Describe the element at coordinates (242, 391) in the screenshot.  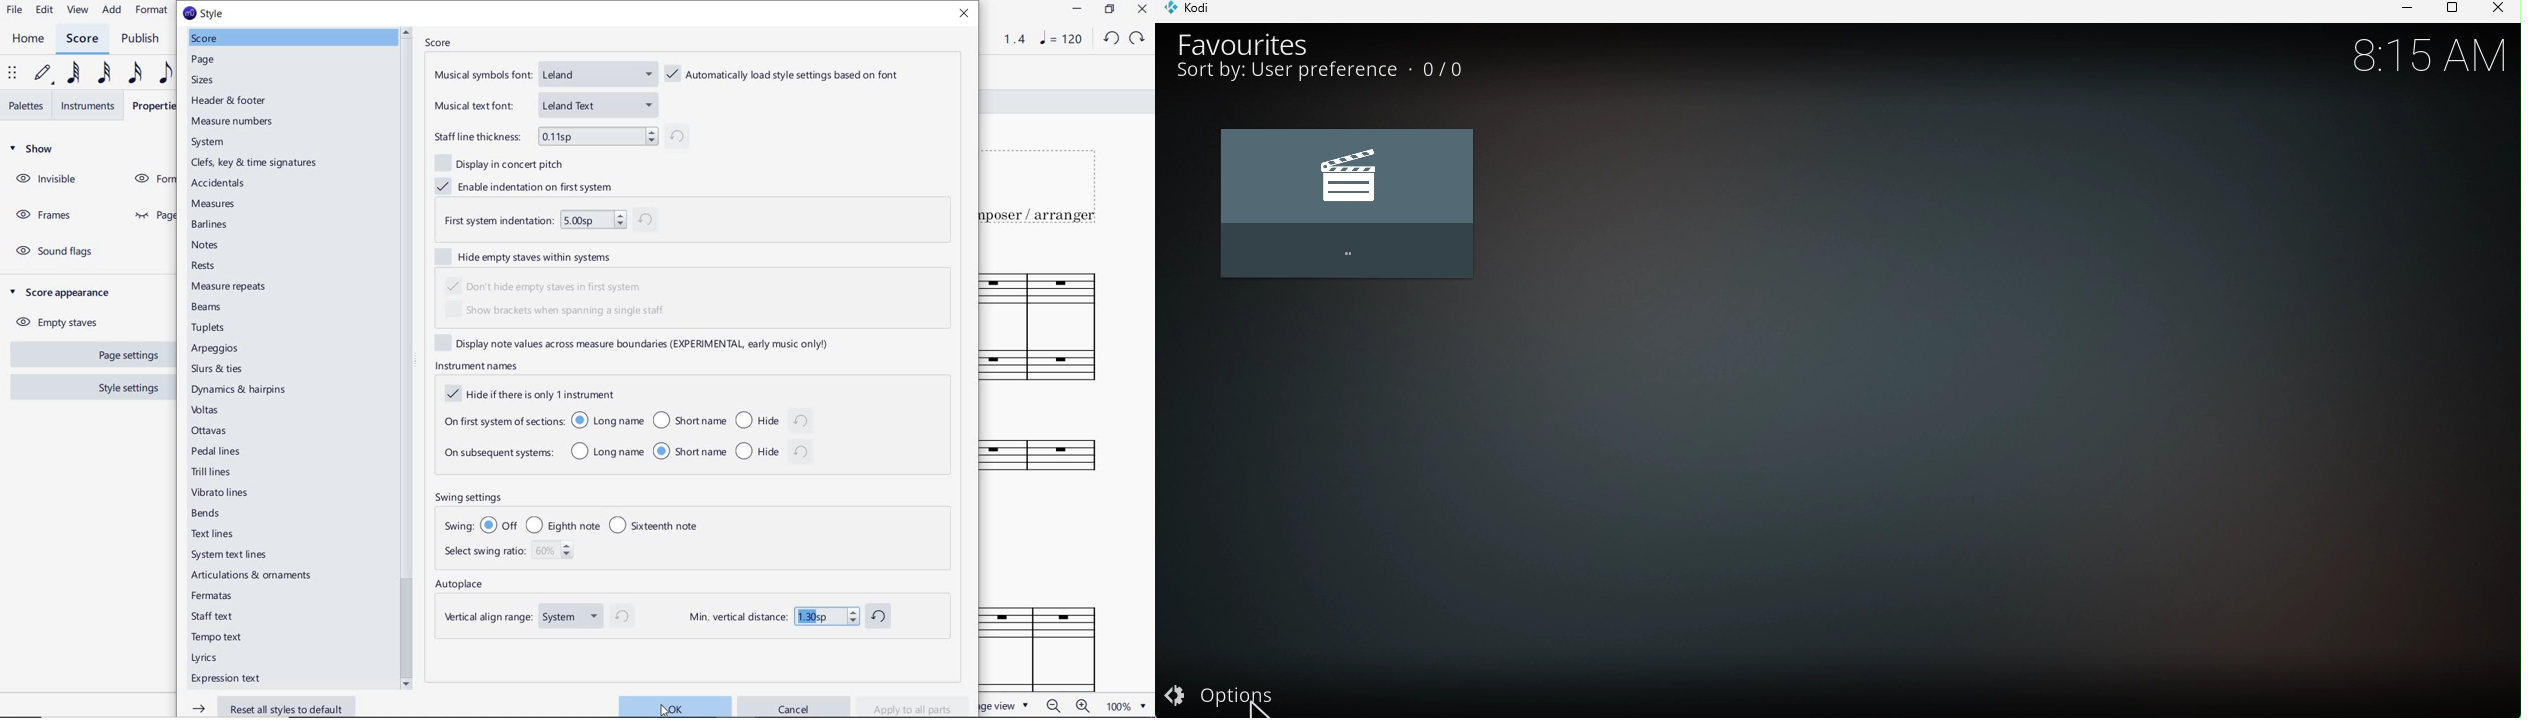
I see `dynamics & hairpins` at that location.